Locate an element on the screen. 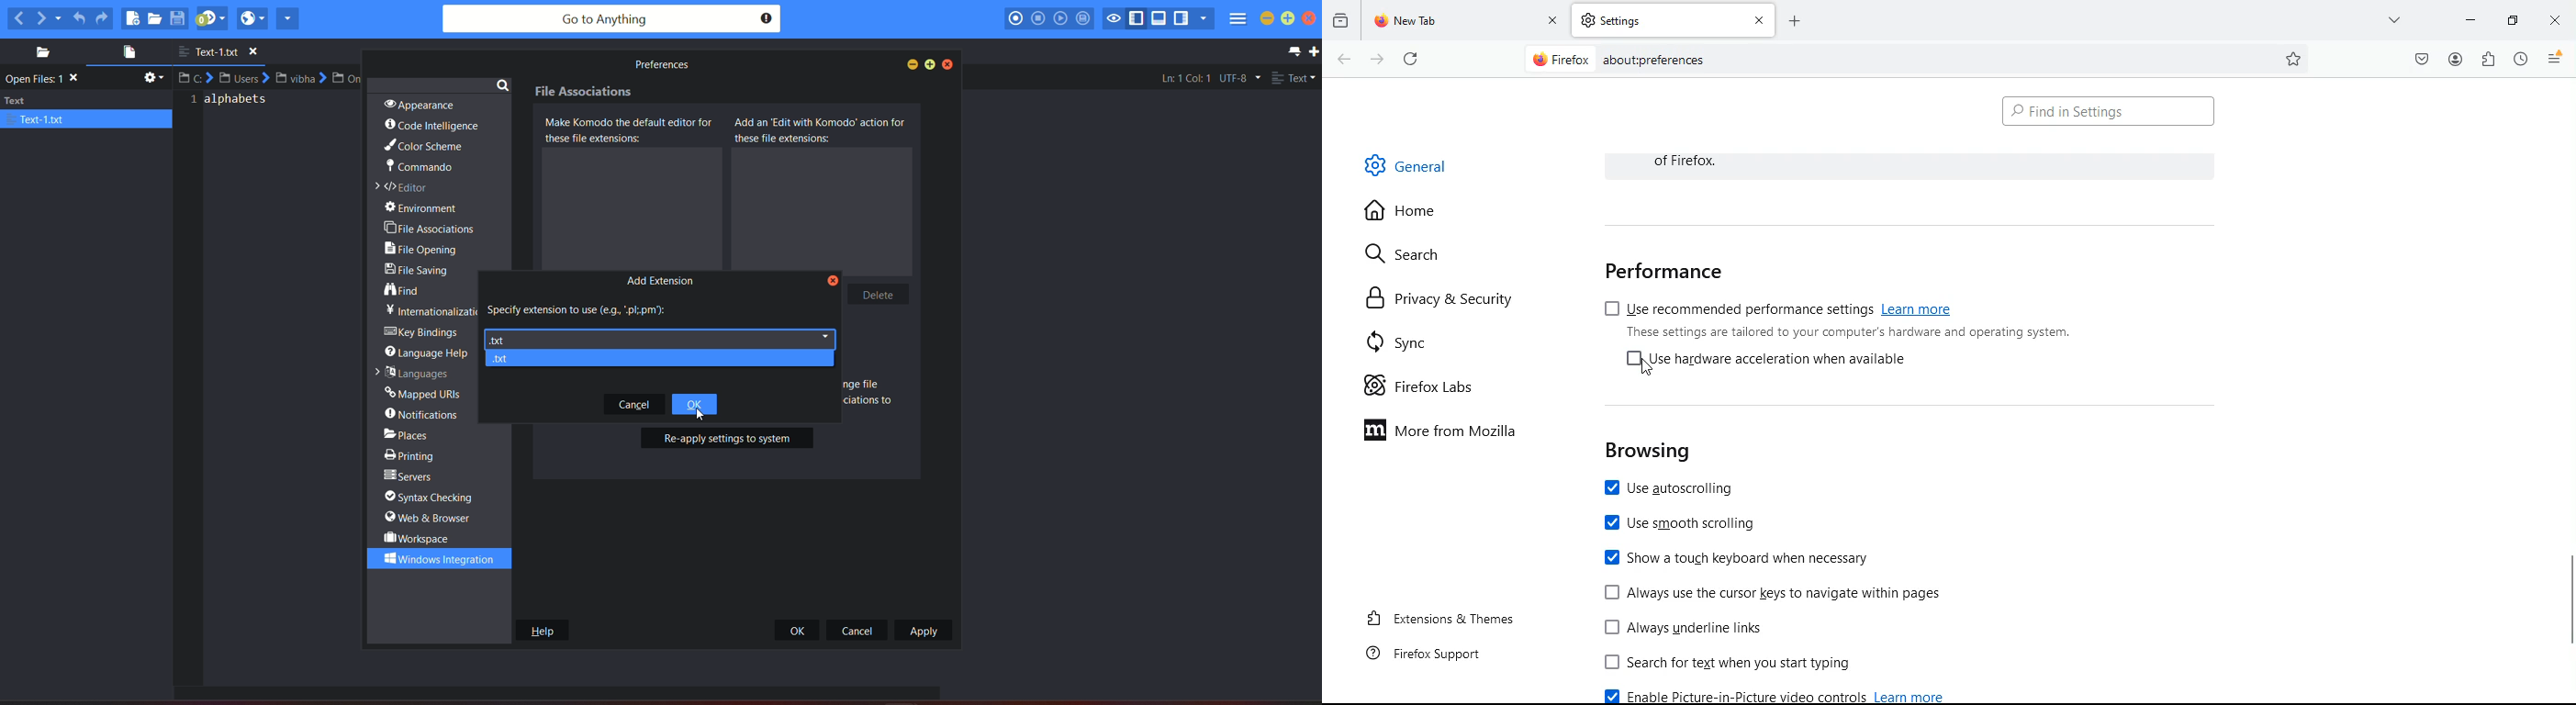 The width and height of the screenshot is (2576, 728). [4 Use hardware acceleration when available is located at coordinates (1764, 358).